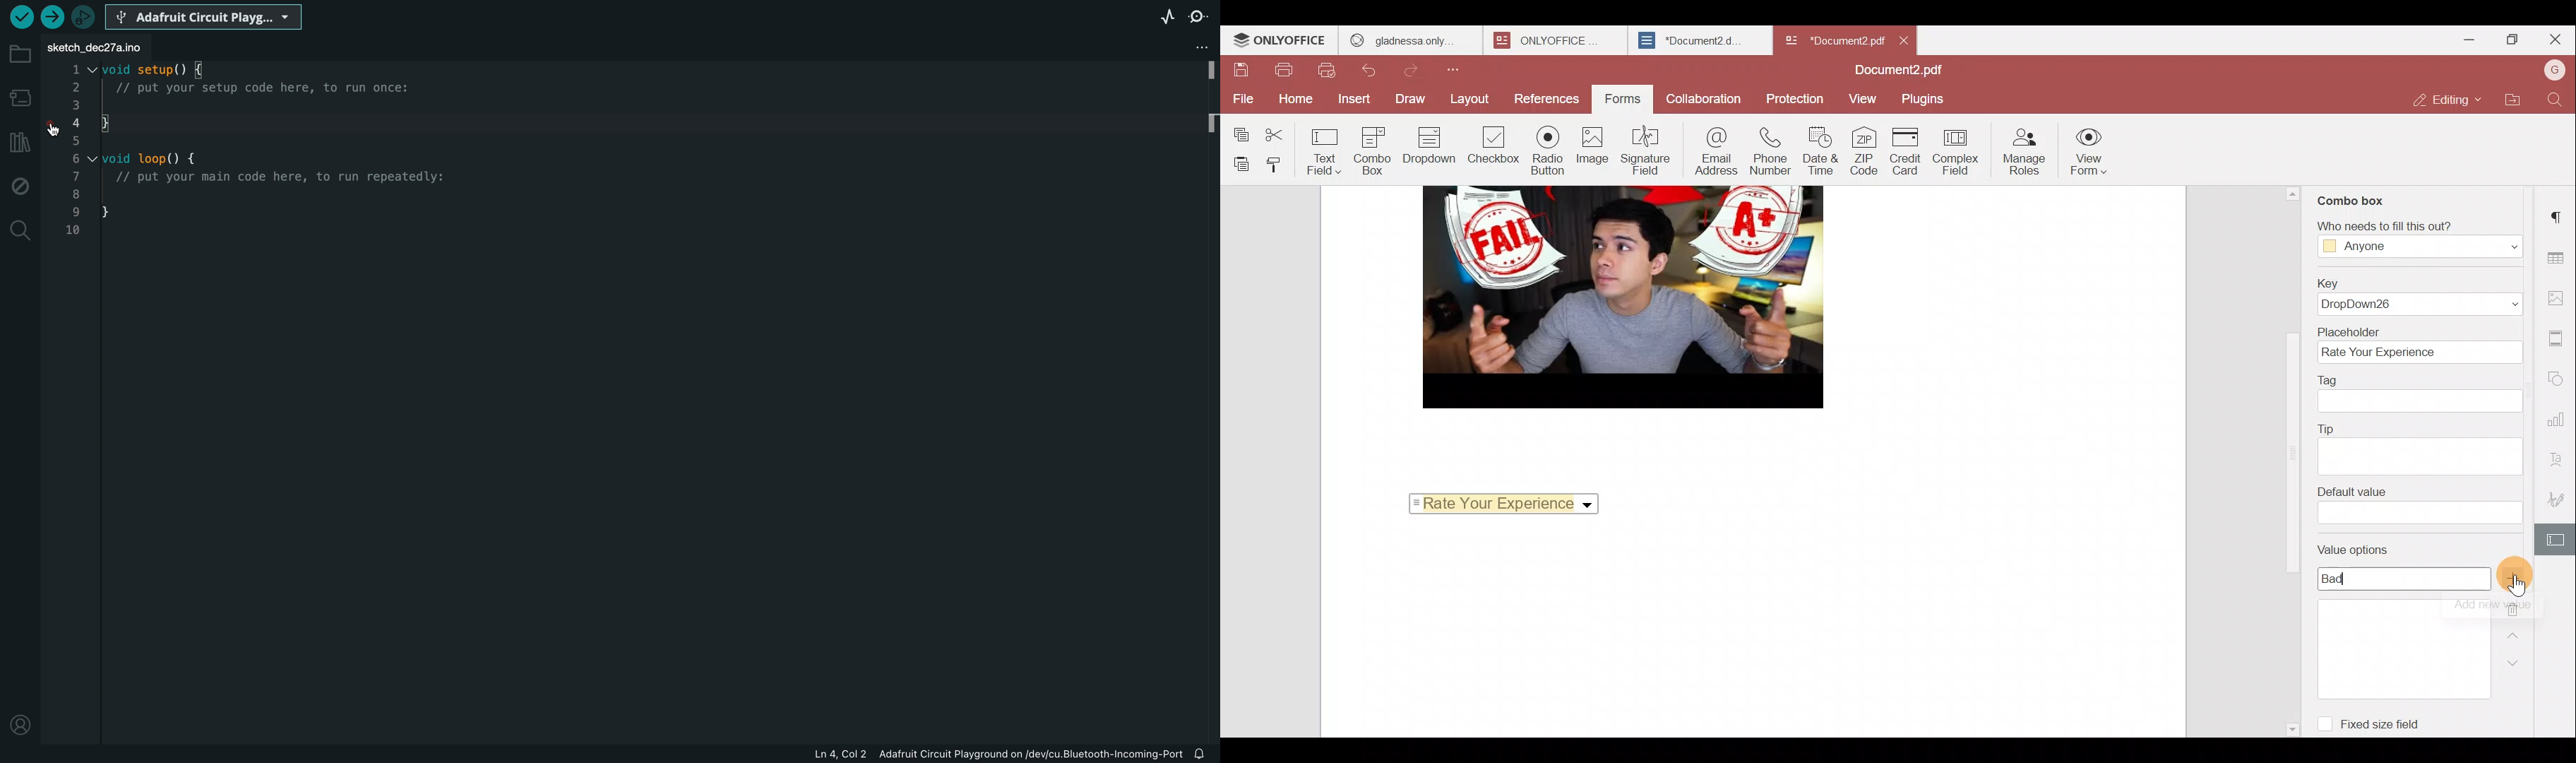 The width and height of the screenshot is (2576, 784). What do you see at coordinates (1239, 164) in the screenshot?
I see `Paste` at bounding box center [1239, 164].